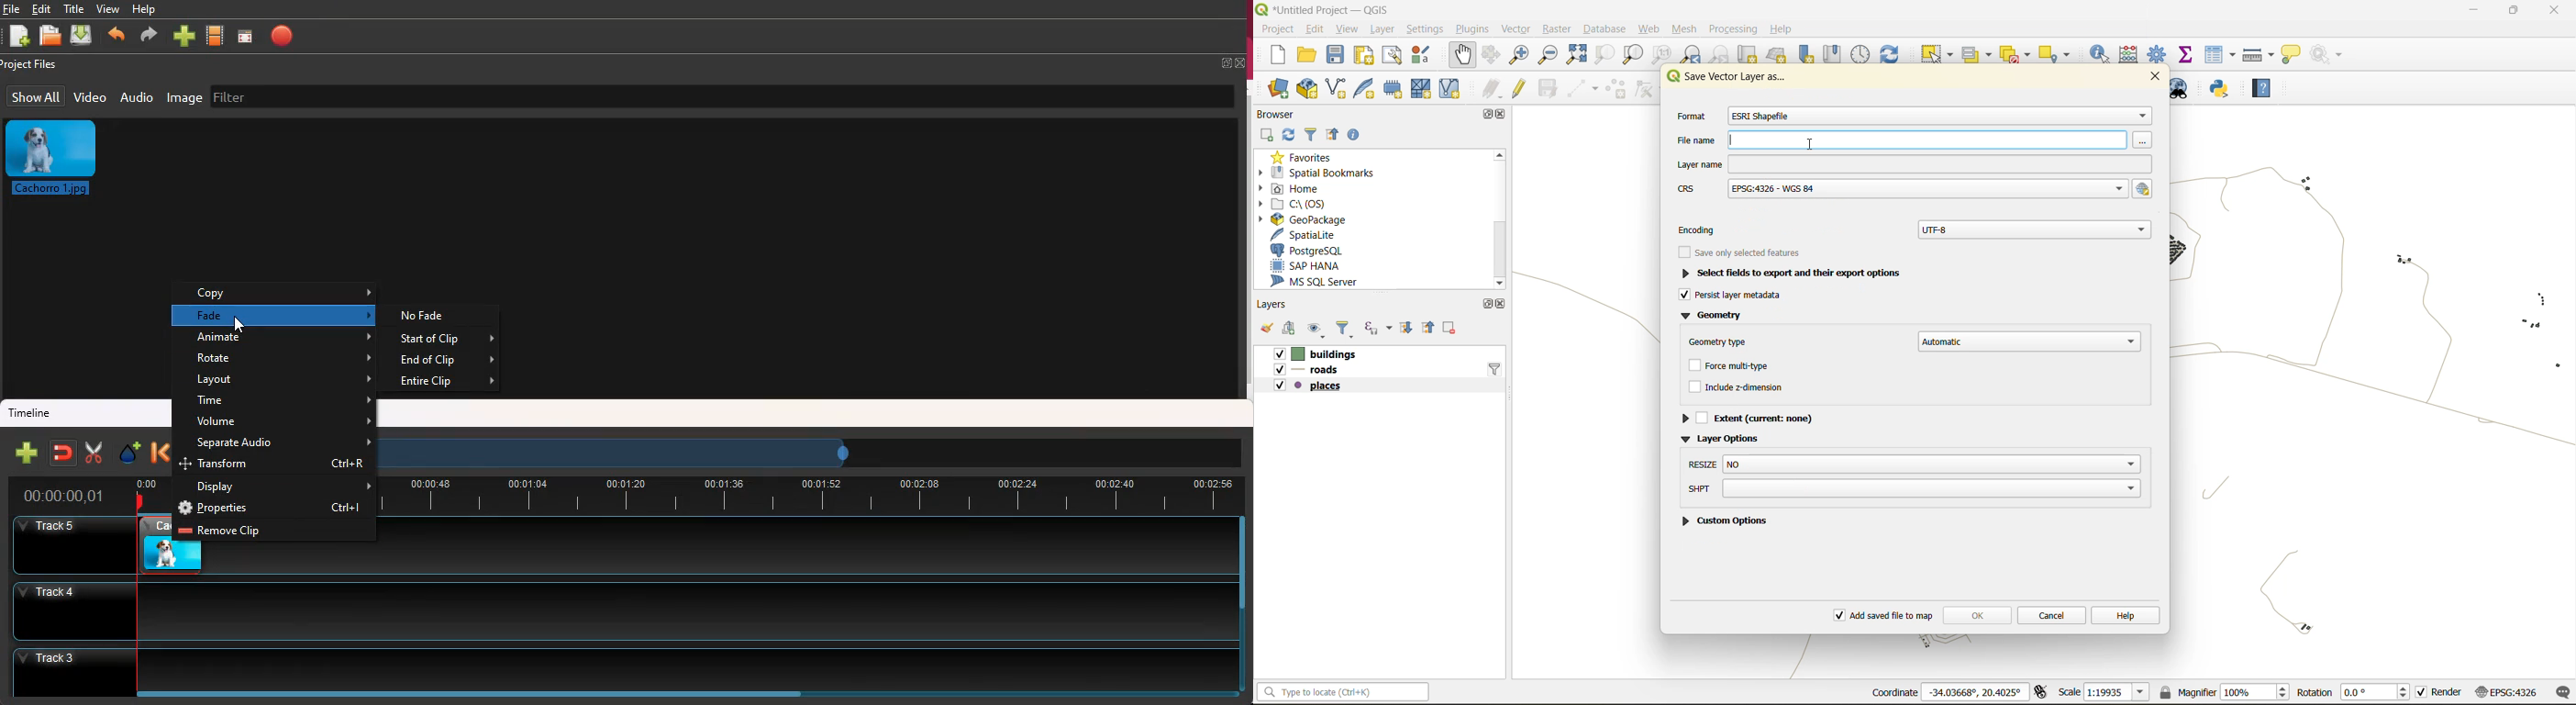 The image size is (2576, 728). What do you see at coordinates (2191, 55) in the screenshot?
I see `statistical summary` at bounding box center [2191, 55].